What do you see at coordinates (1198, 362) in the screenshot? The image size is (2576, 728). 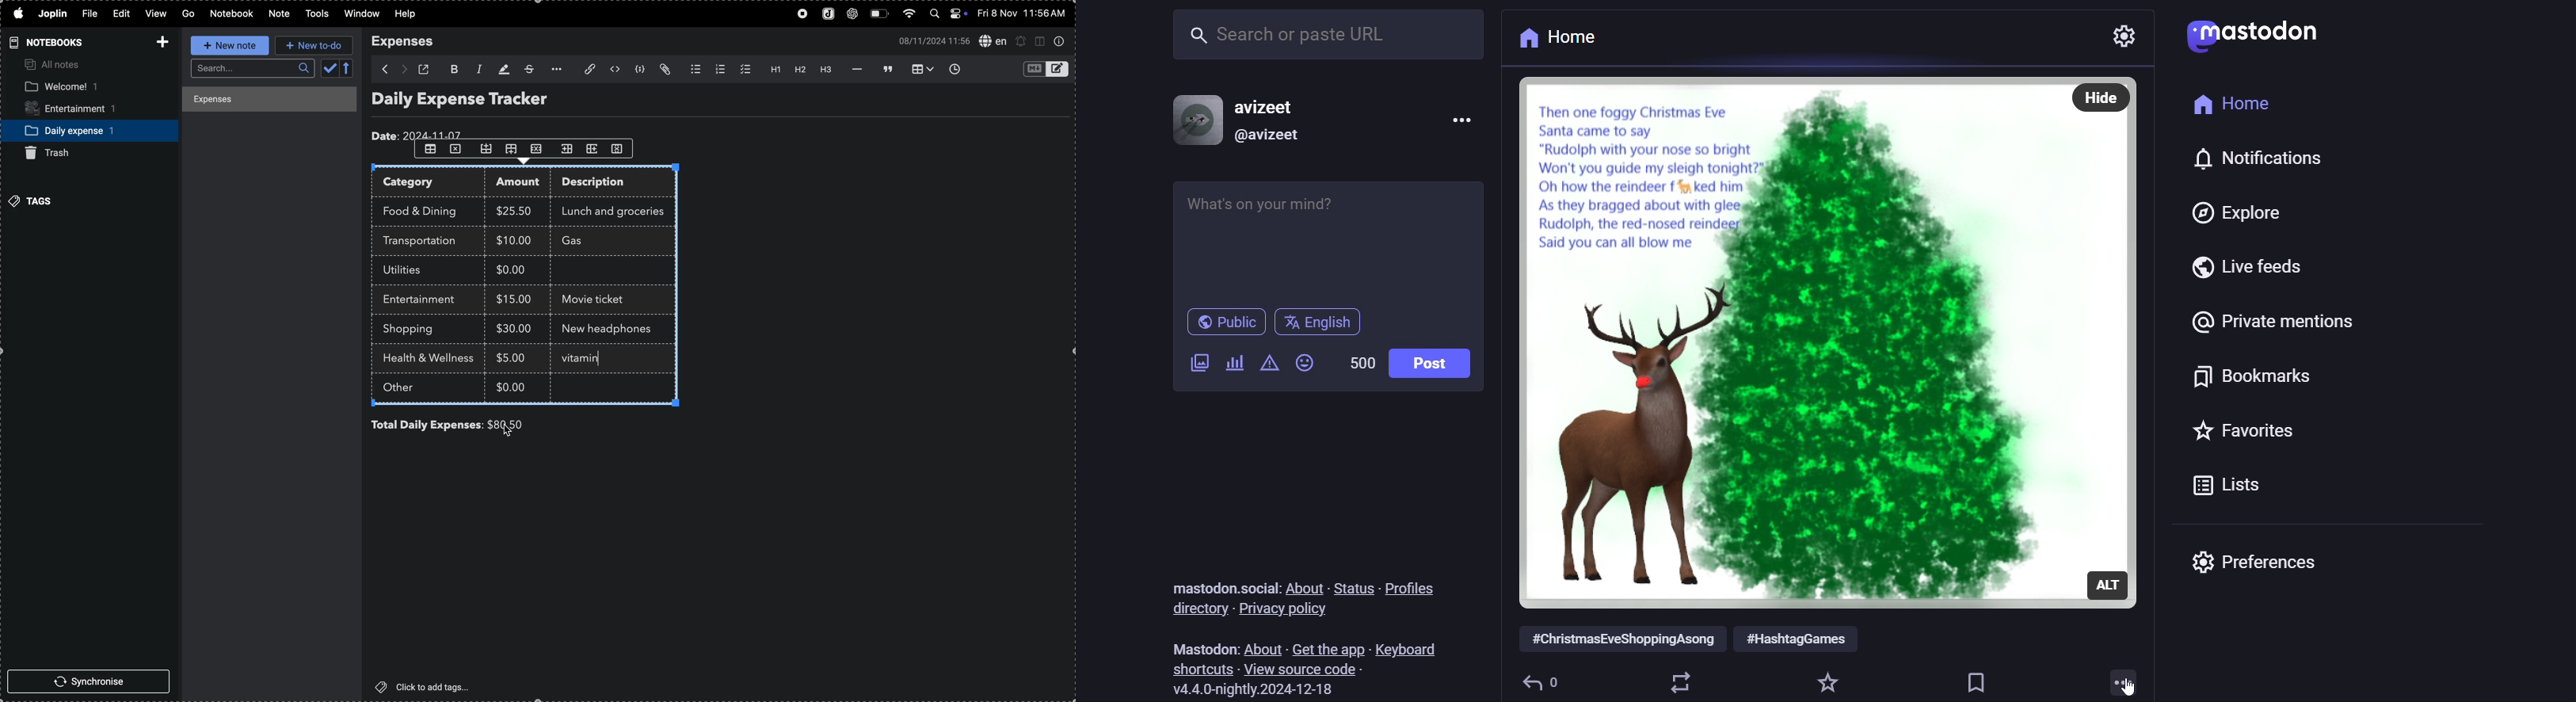 I see `image/video` at bounding box center [1198, 362].